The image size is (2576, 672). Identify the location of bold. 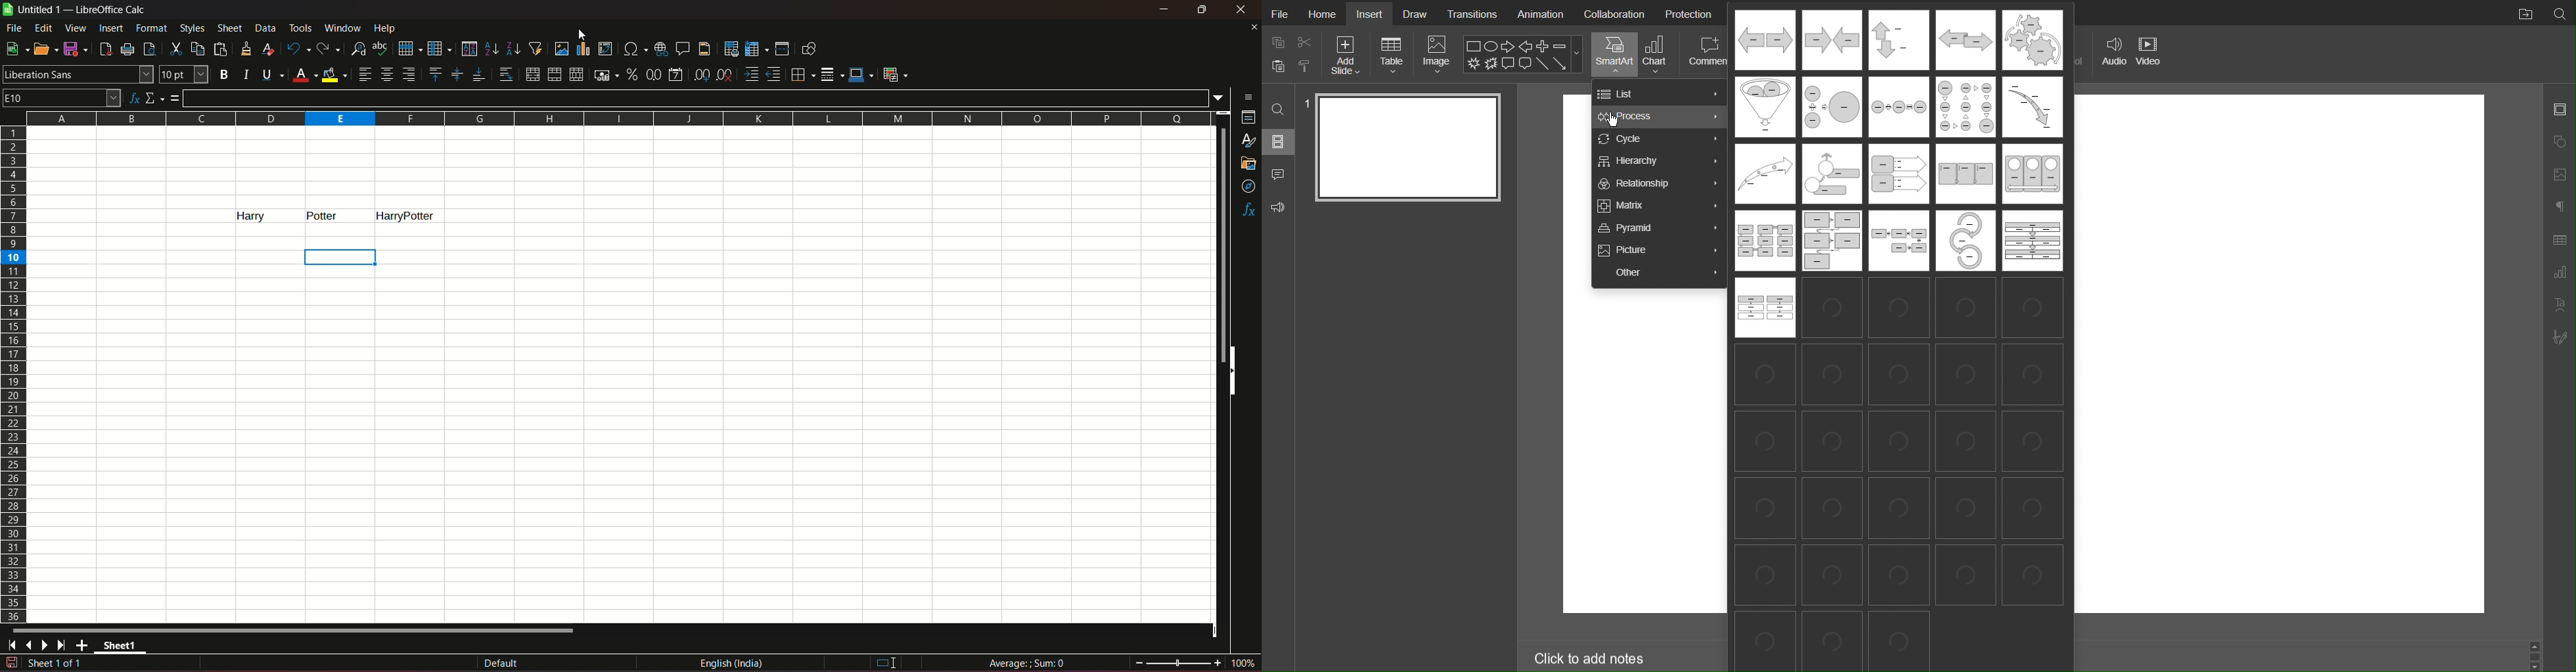
(223, 75).